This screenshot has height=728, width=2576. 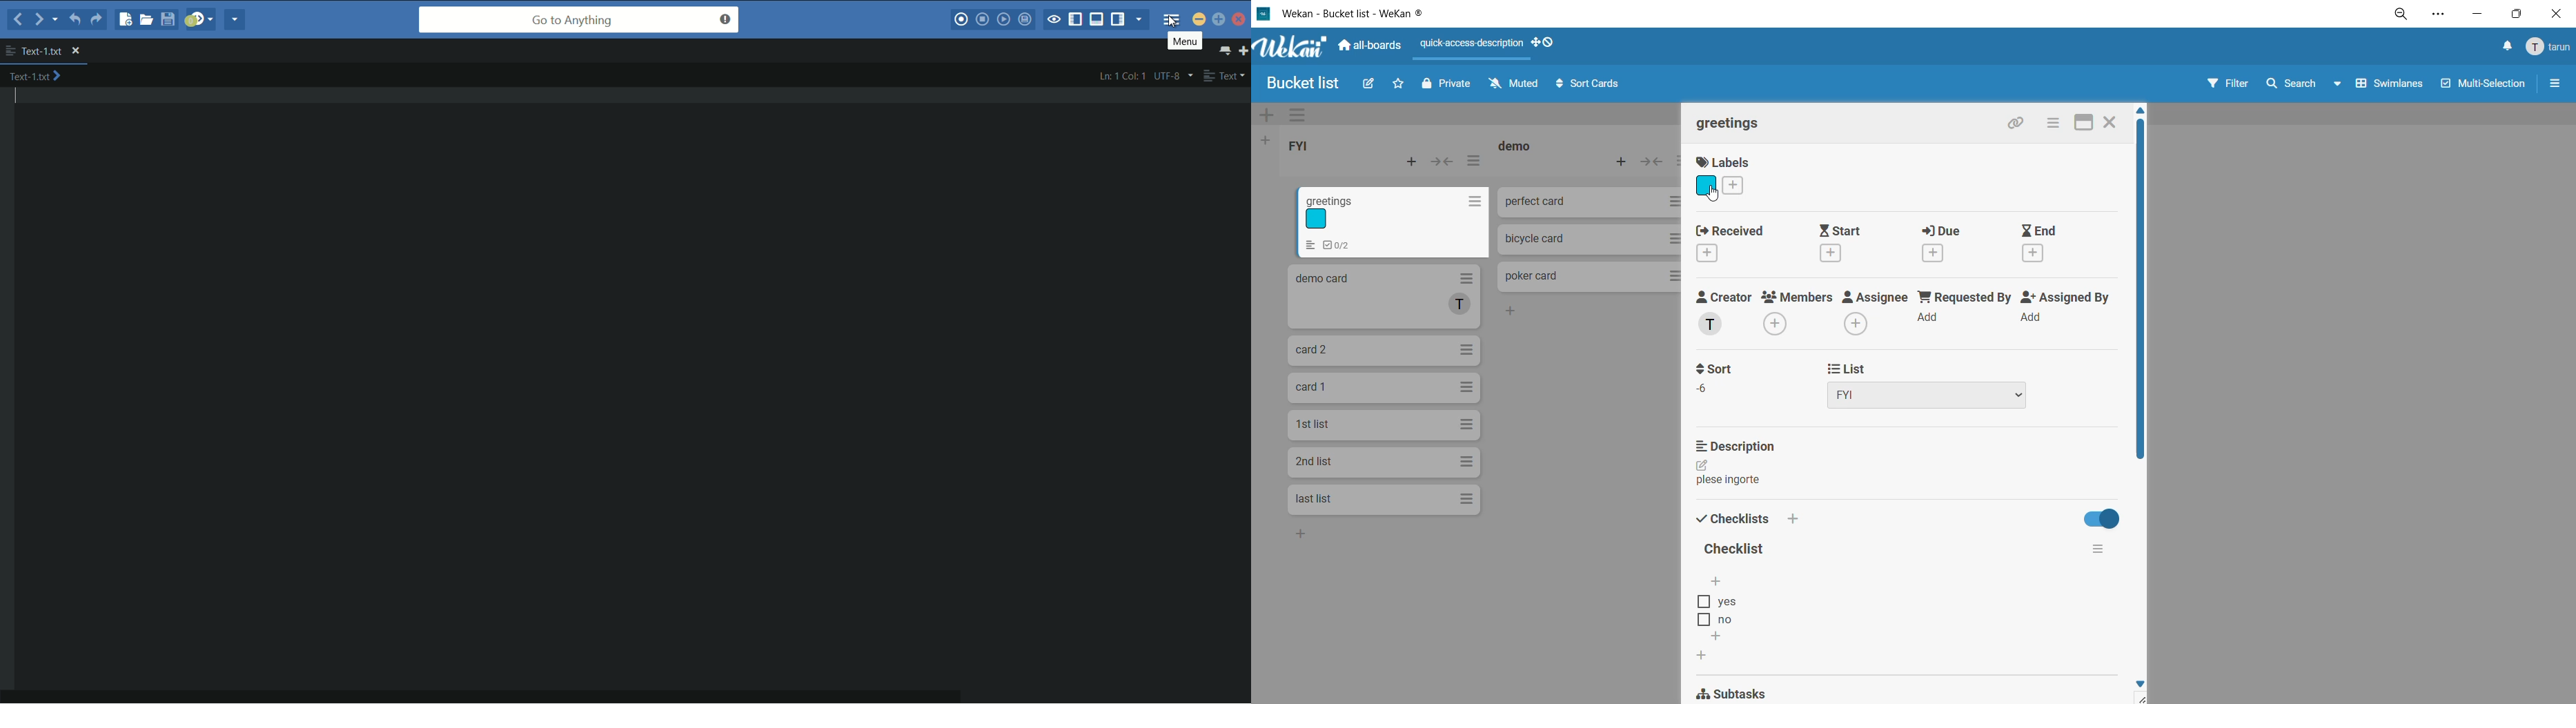 What do you see at coordinates (1739, 550) in the screenshot?
I see `checklist title` at bounding box center [1739, 550].